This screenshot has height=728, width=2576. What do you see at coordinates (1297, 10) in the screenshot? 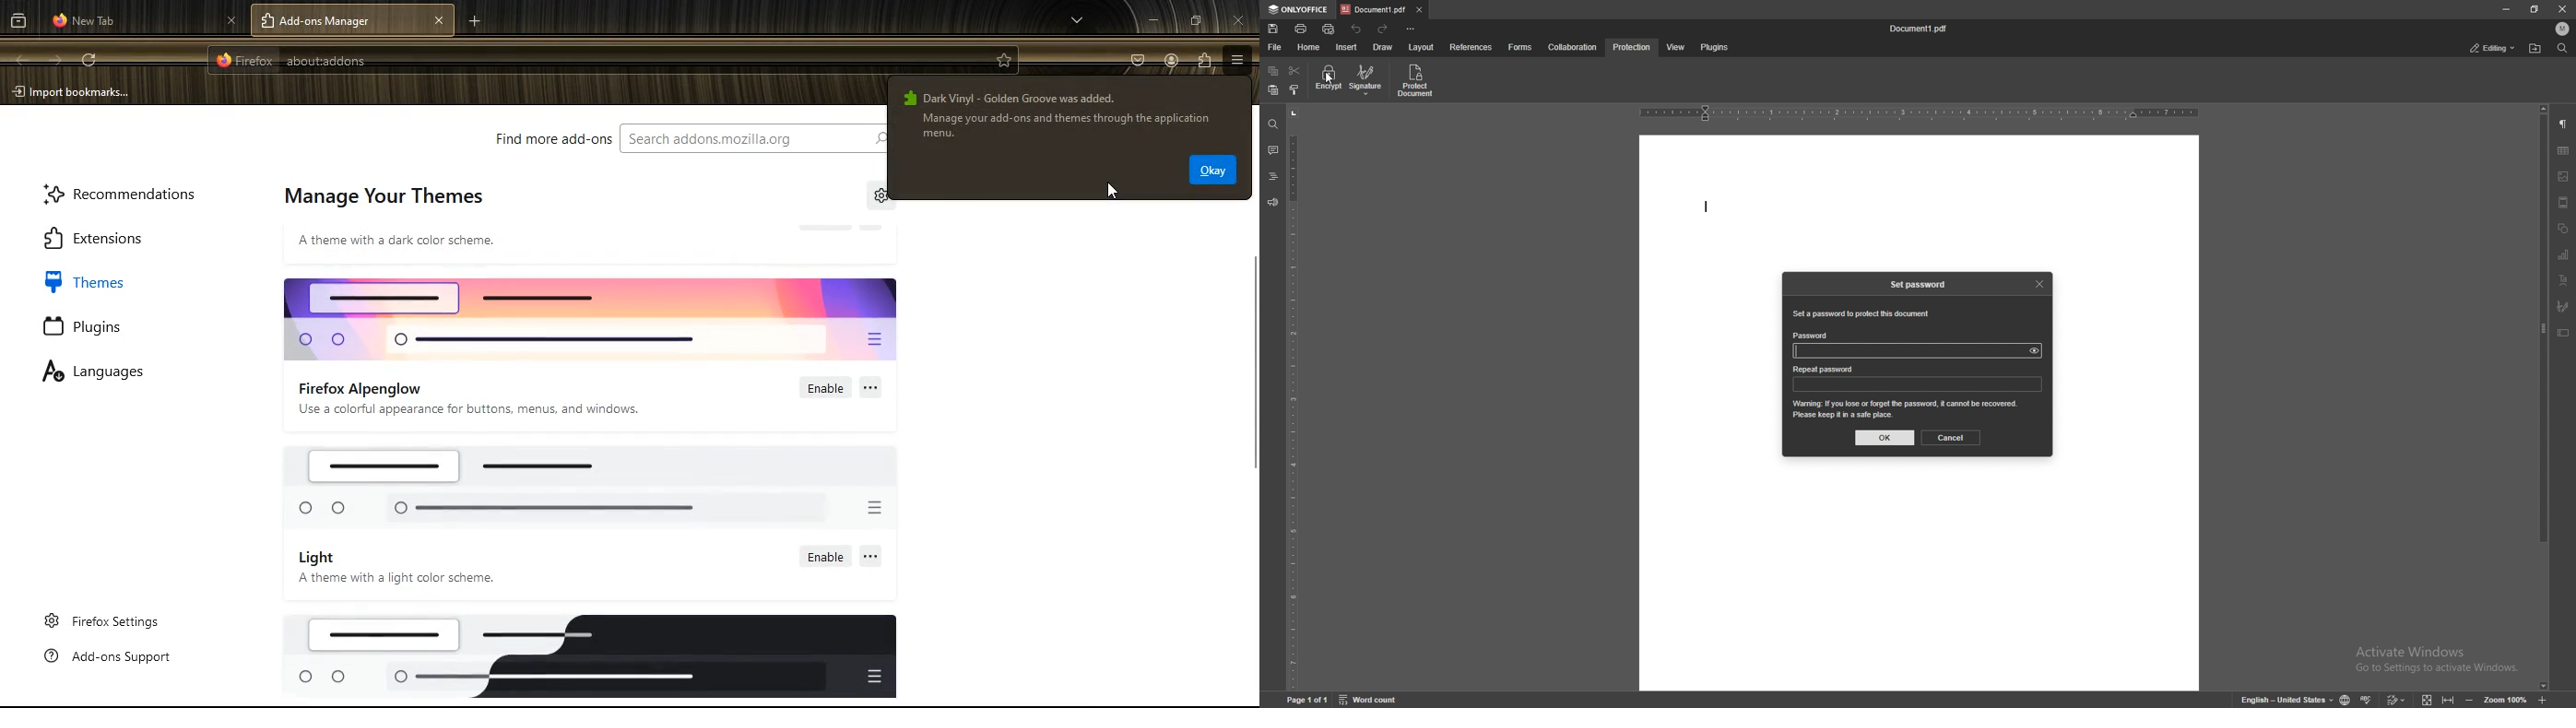
I see `onlyoffice` at bounding box center [1297, 10].